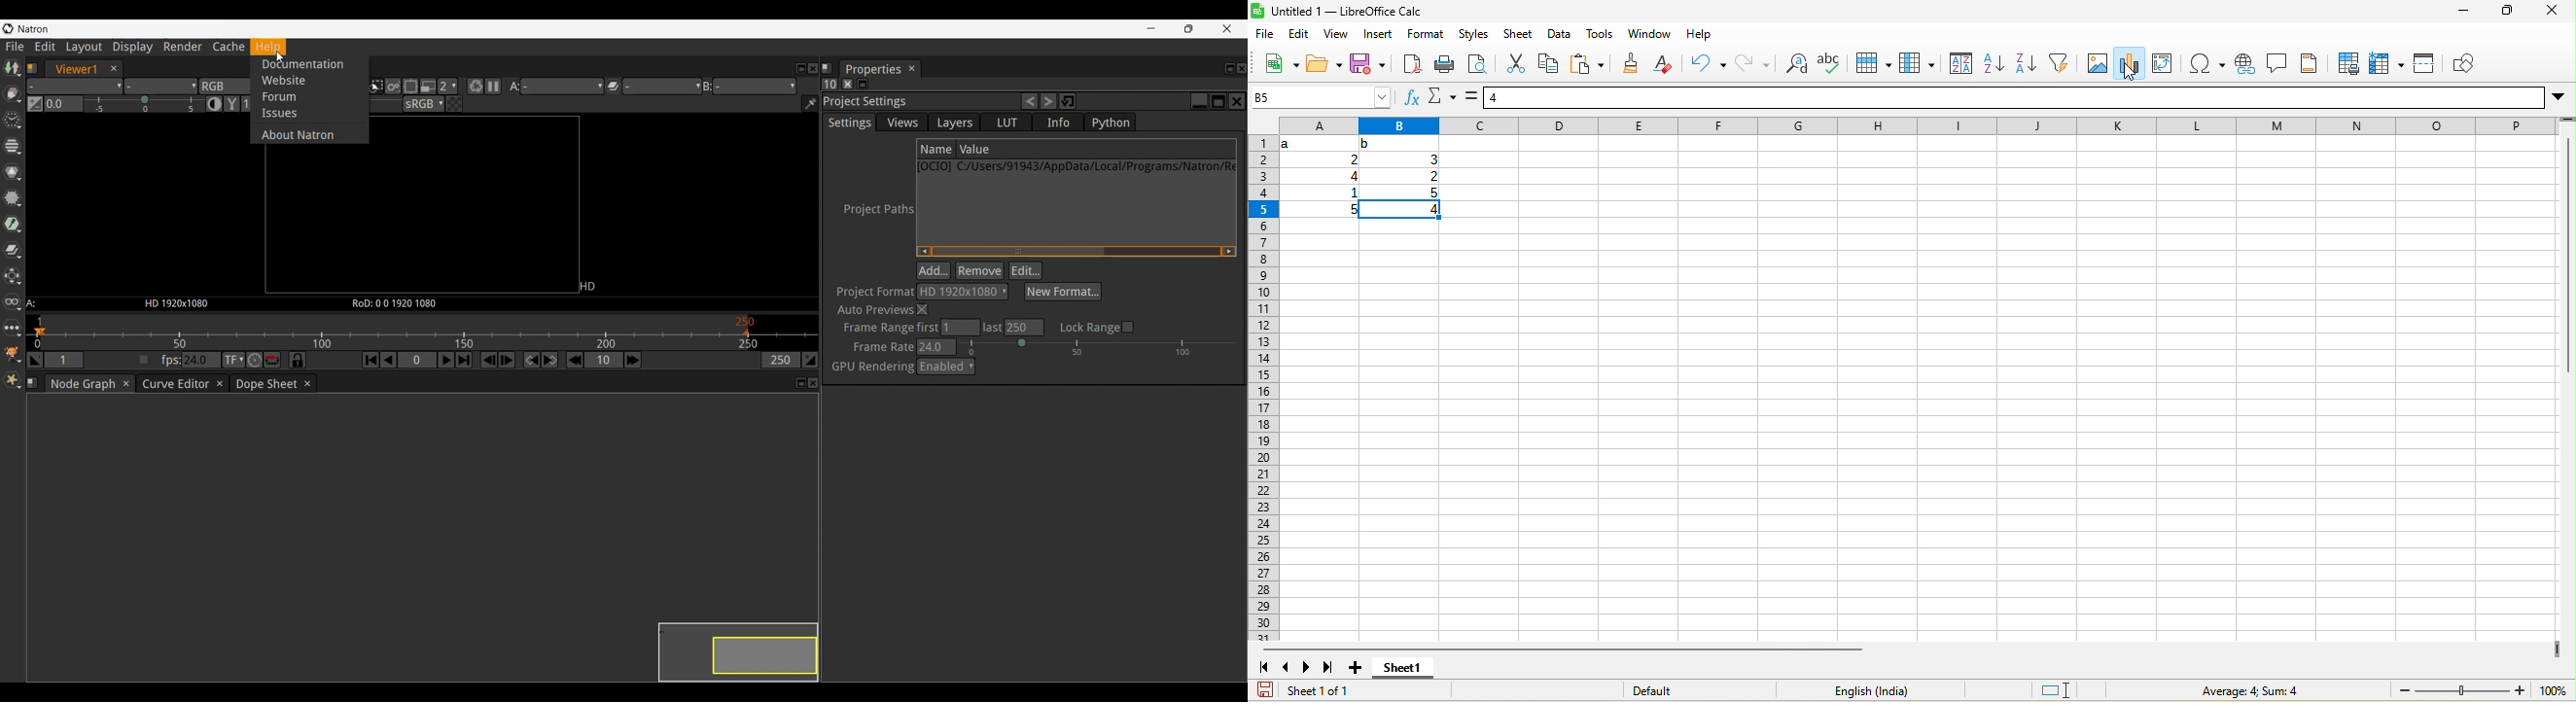  I want to click on file, so click(1265, 34).